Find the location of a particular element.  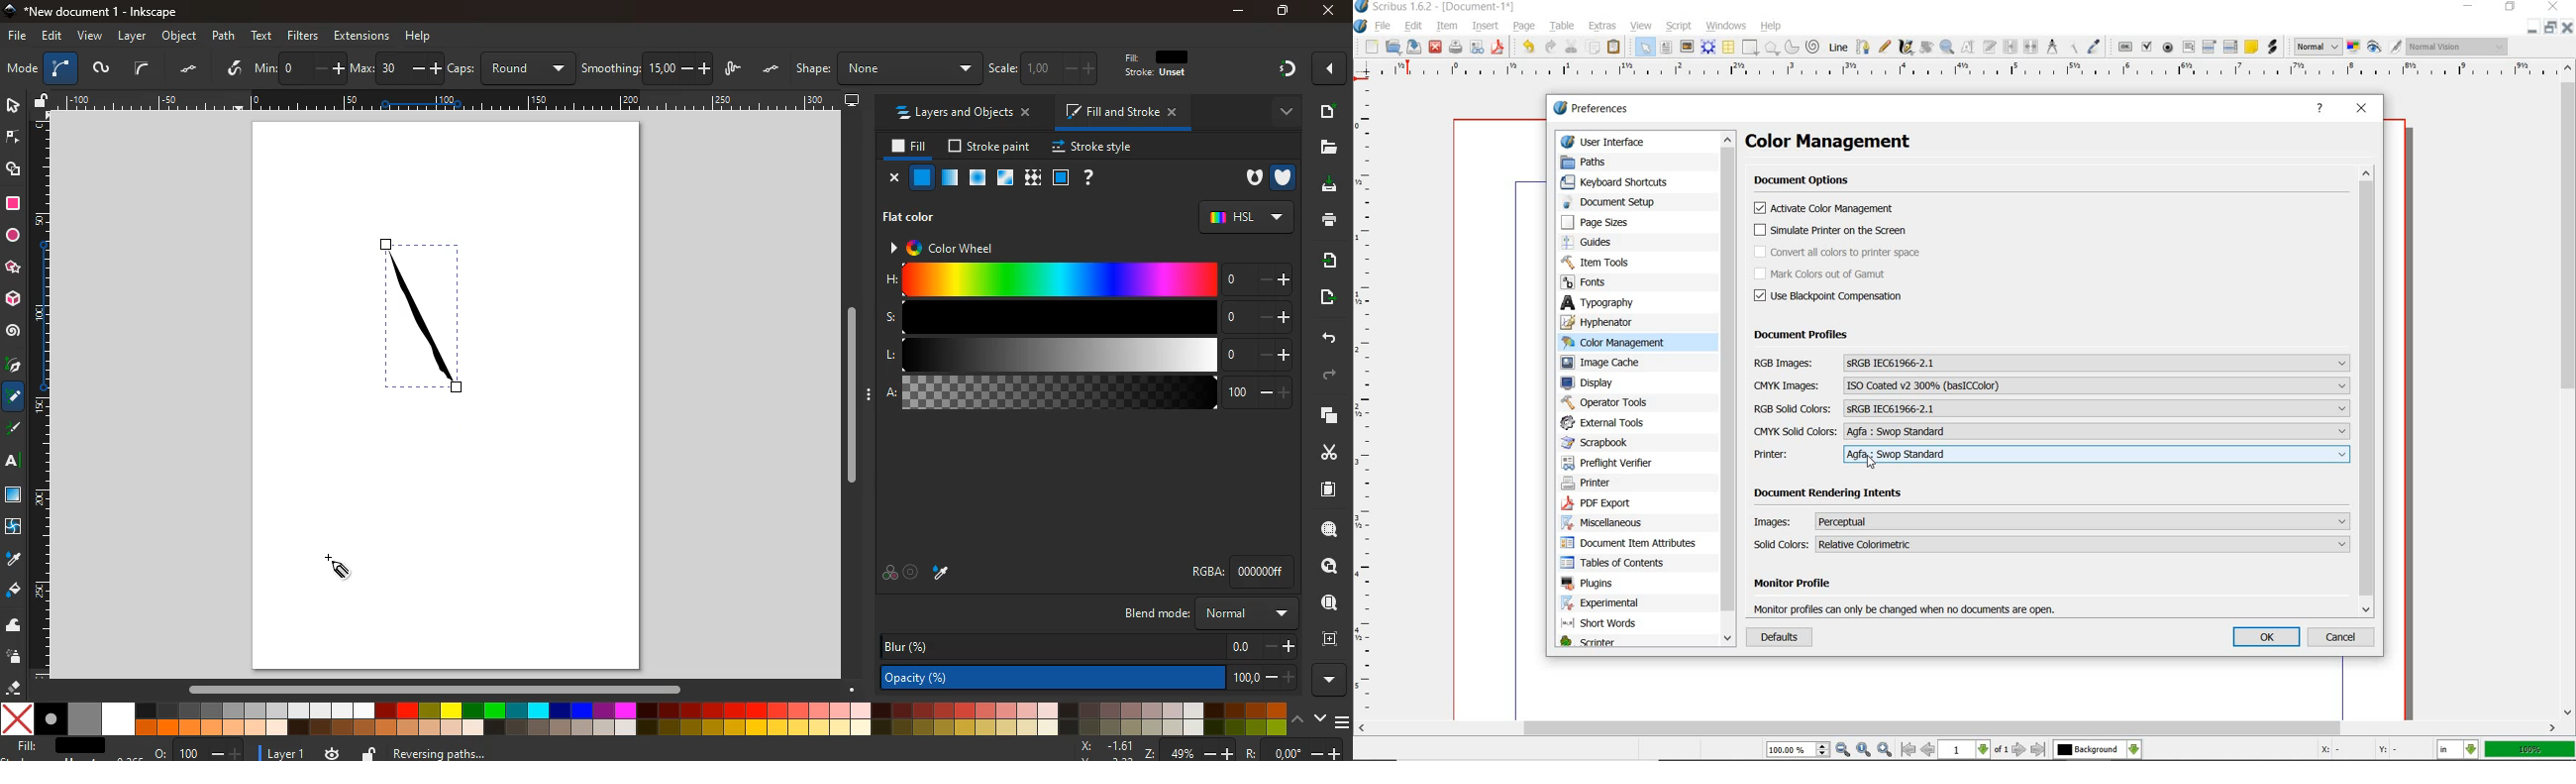

close is located at coordinates (1327, 12).